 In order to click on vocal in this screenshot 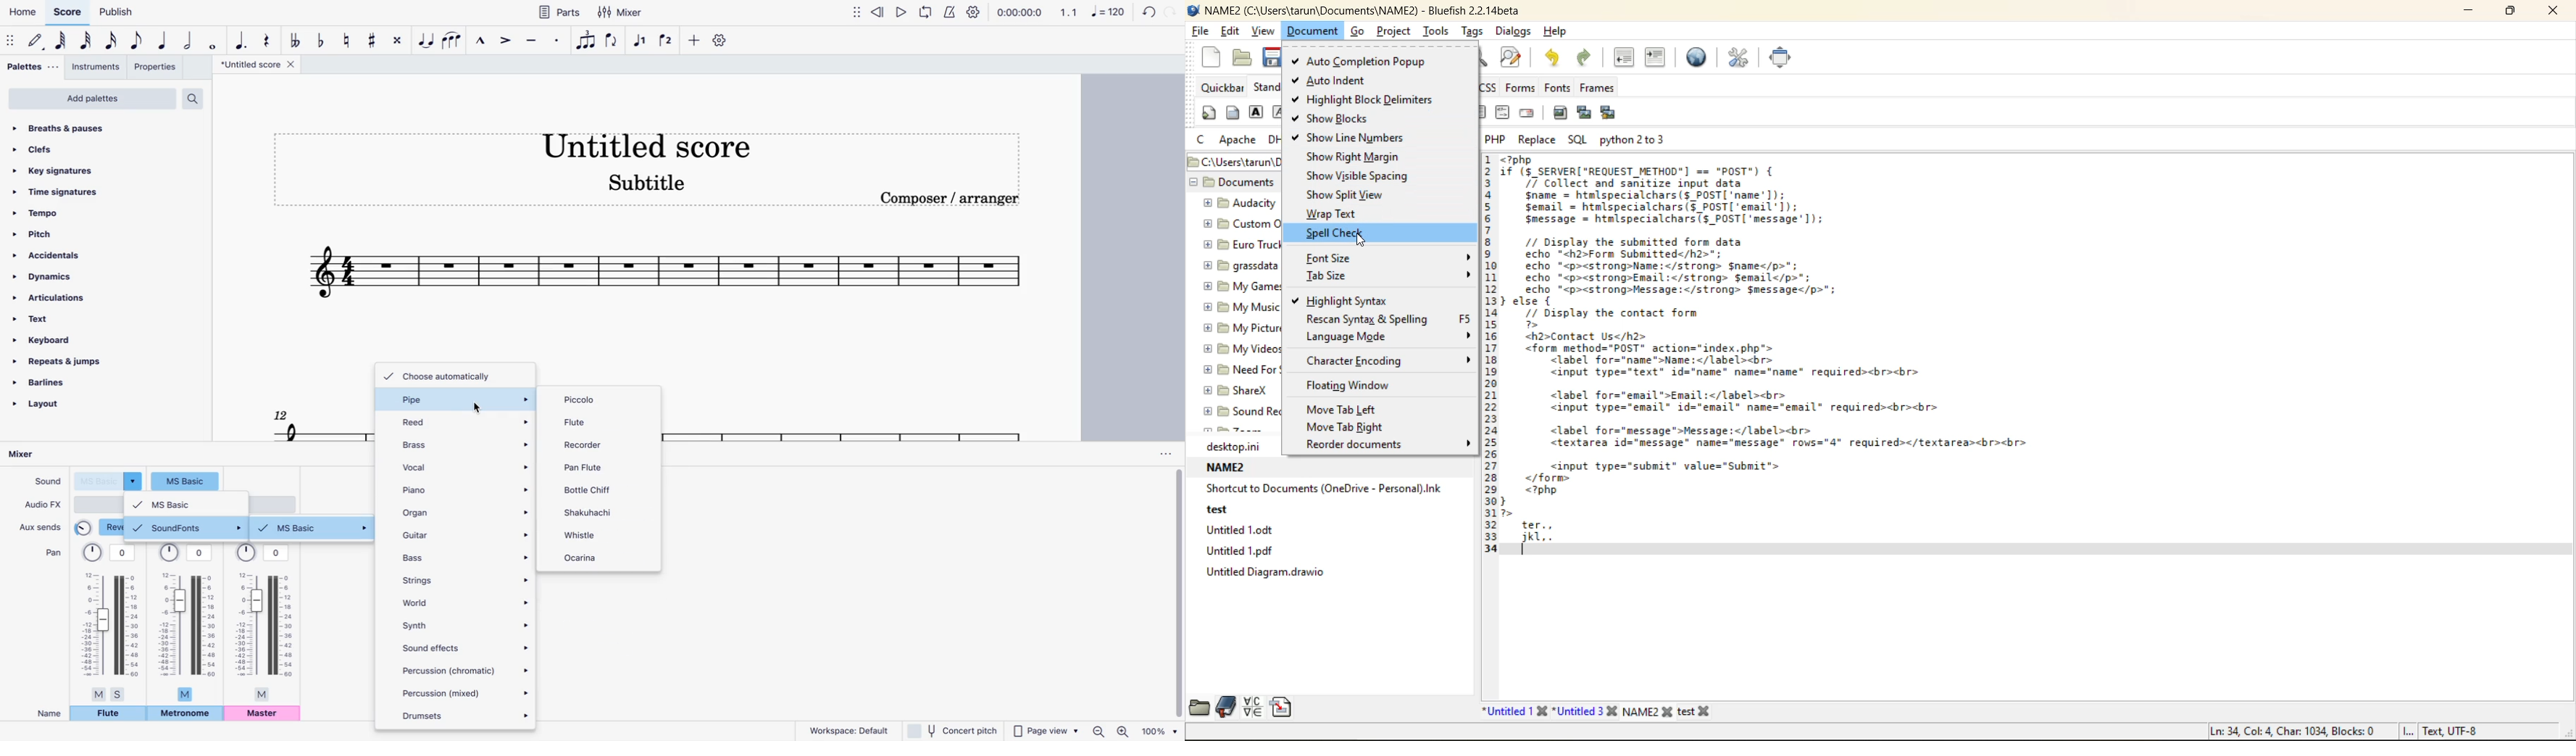, I will do `click(465, 465)`.